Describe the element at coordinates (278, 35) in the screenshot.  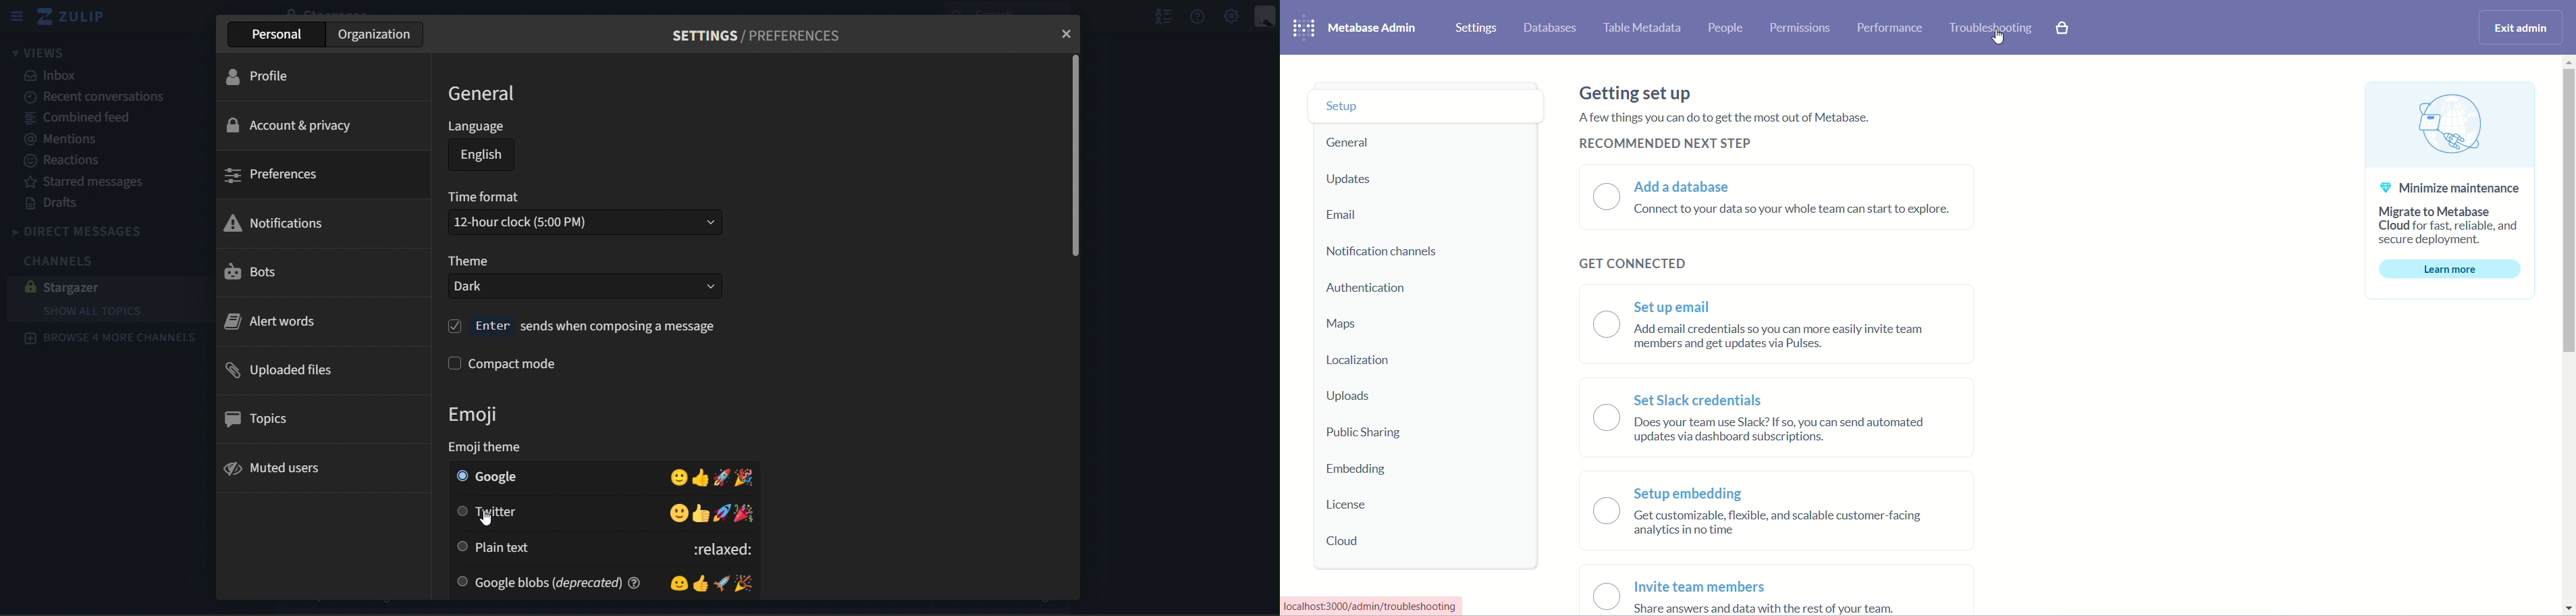
I see `personal ` at that location.